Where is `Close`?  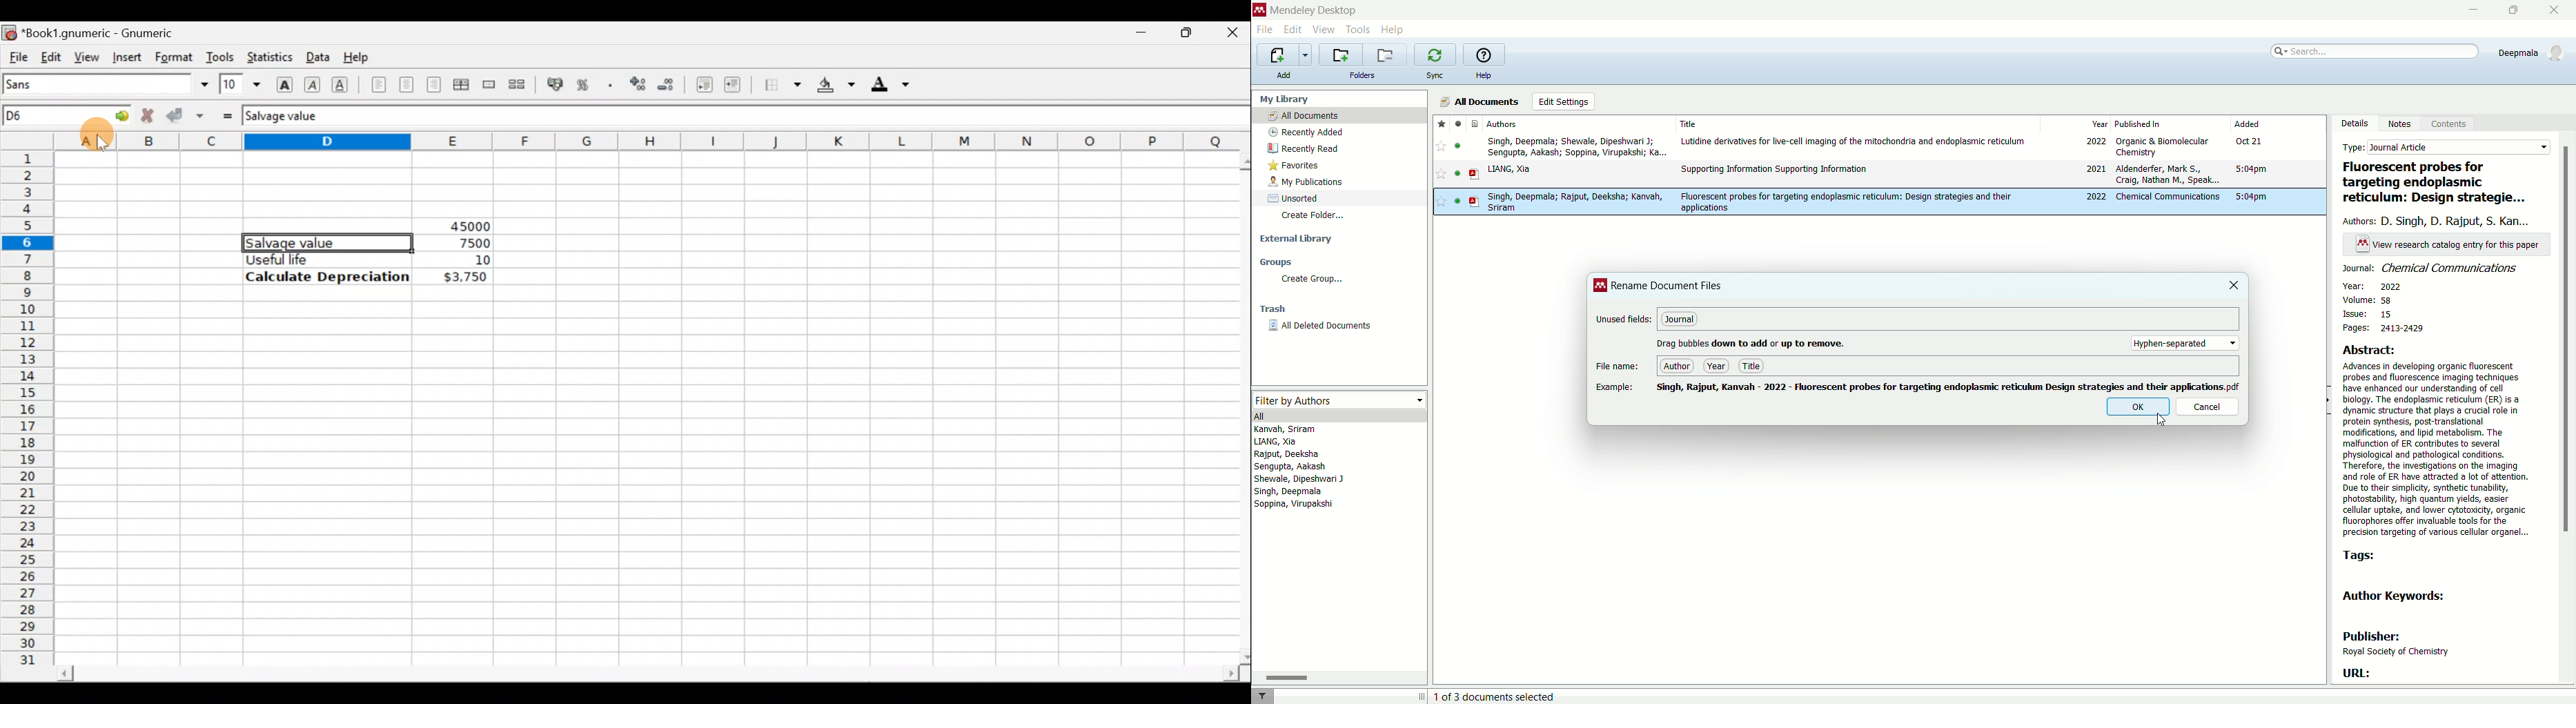
Close is located at coordinates (1232, 35).